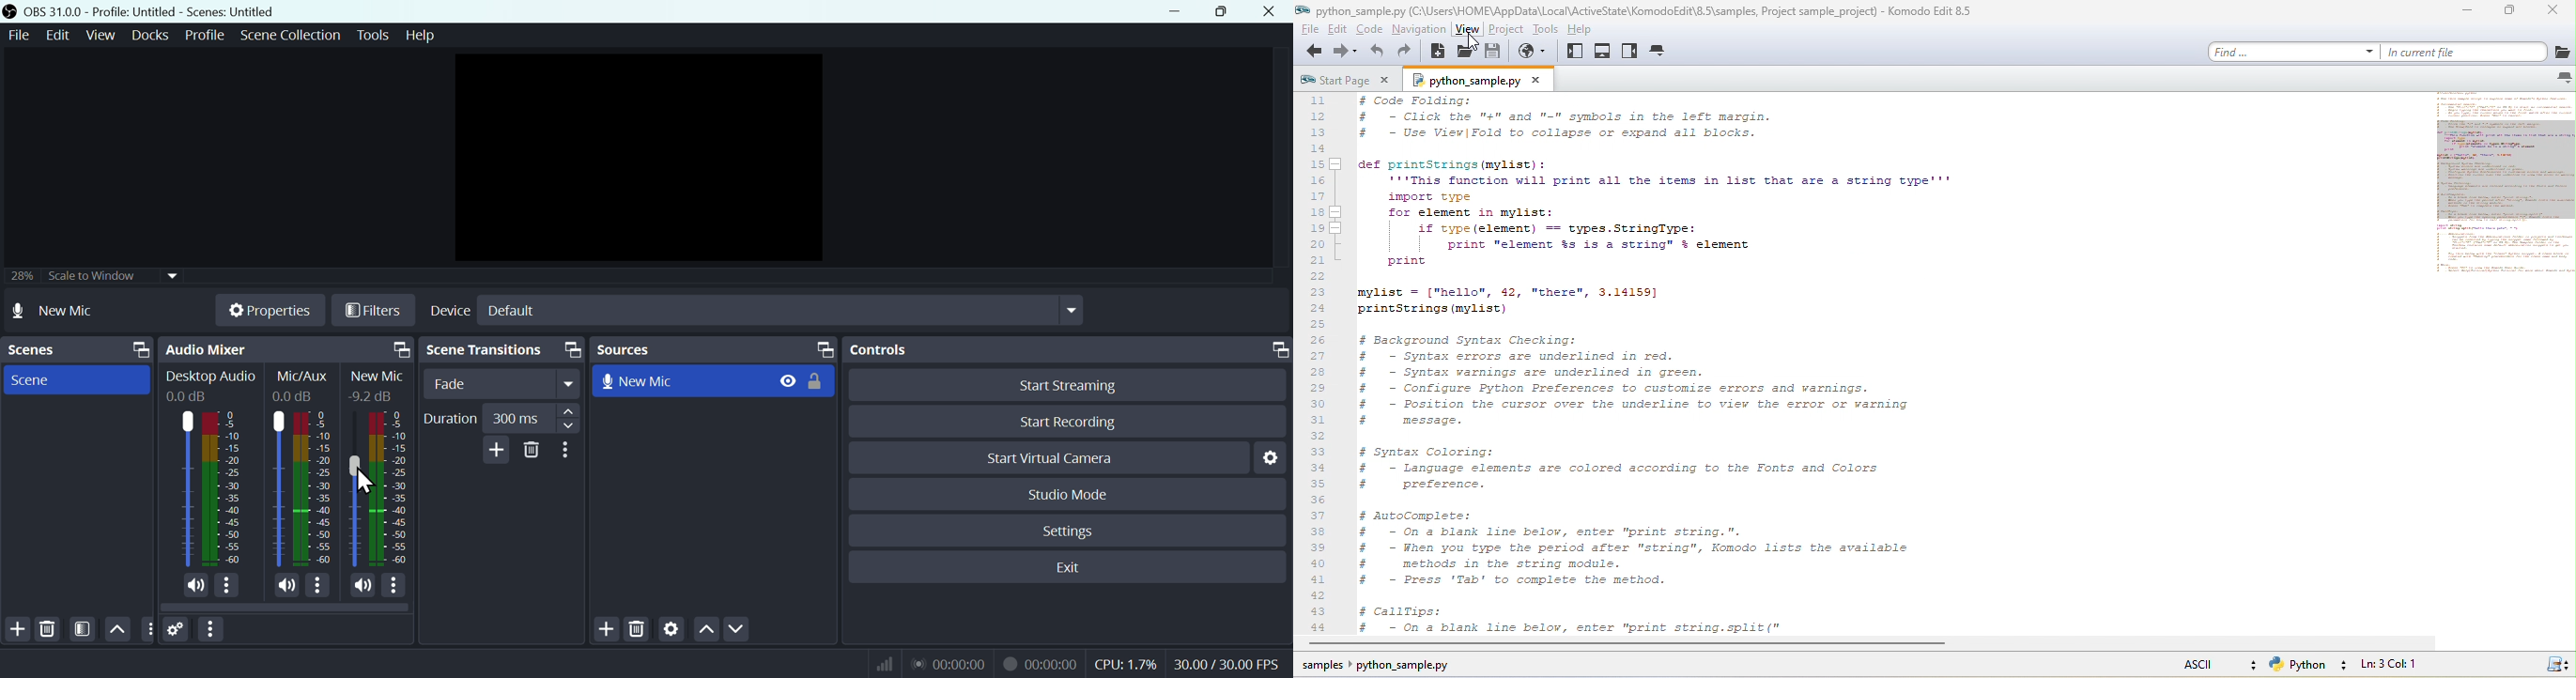 The width and height of the screenshot is (2576, 700). I want to click on sample pythoon, so click(1380, 664).